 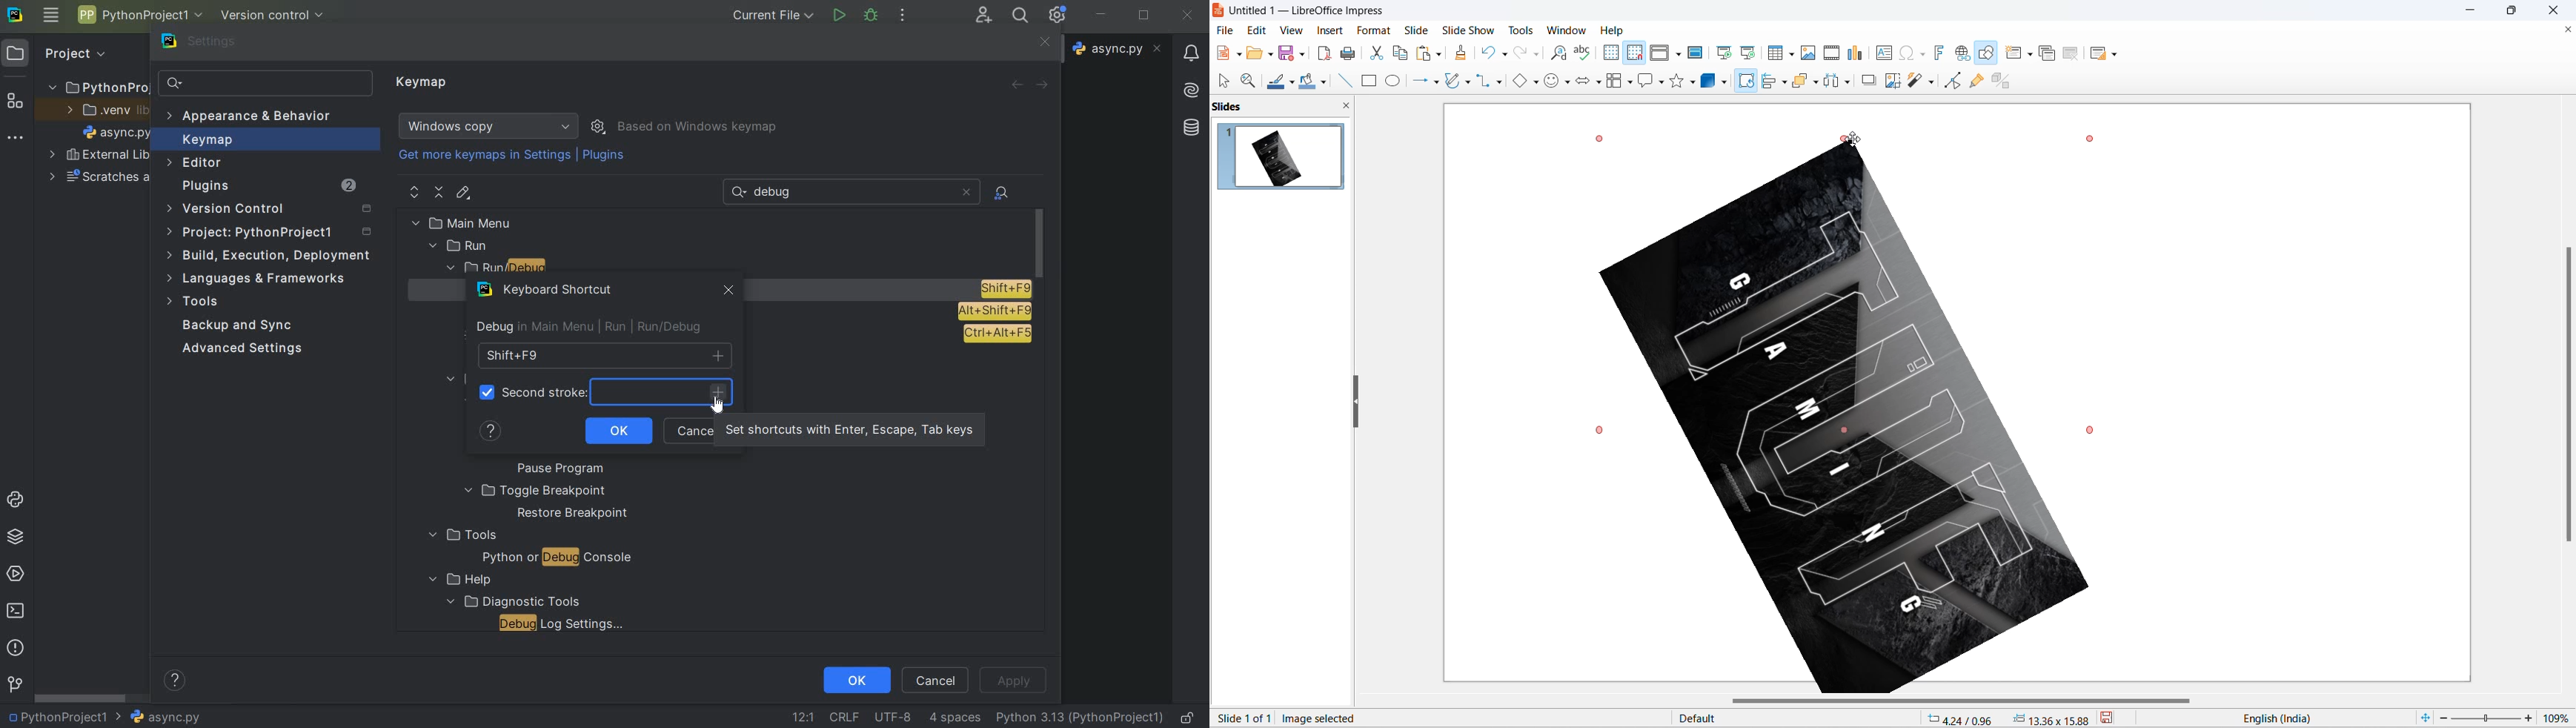 What do you see at coordinates (1745, 85) in the screenshot?
I see `rotate` at bounding box center [1745, 85].